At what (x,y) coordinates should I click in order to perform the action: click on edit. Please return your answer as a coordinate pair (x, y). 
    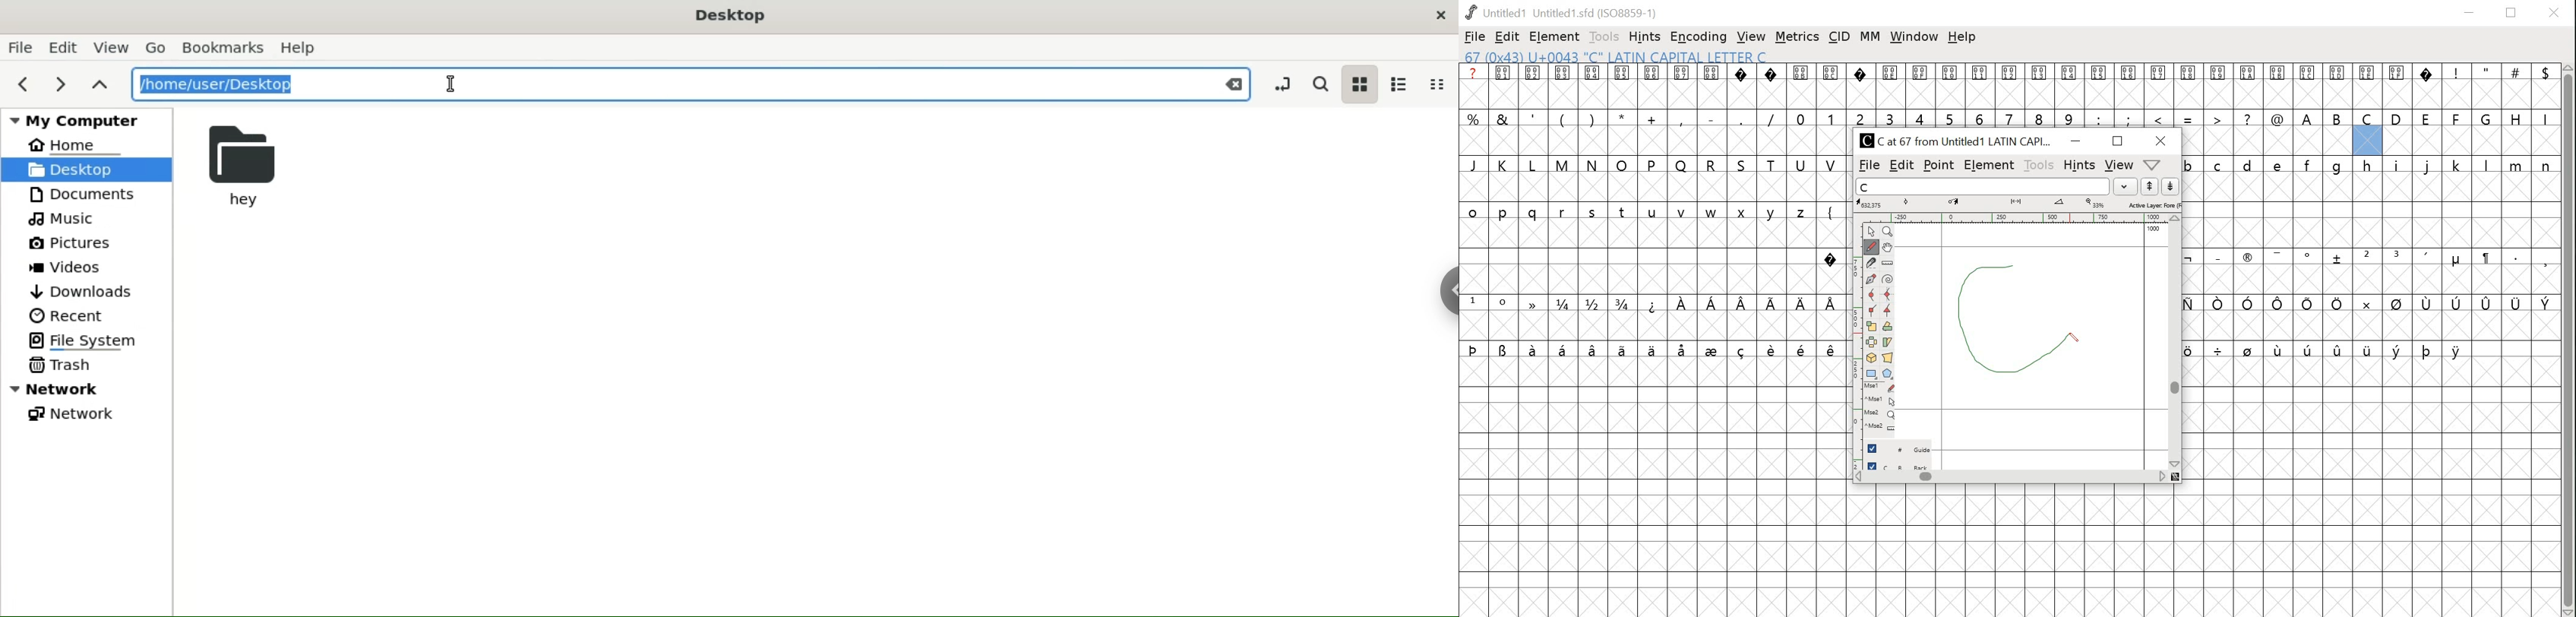
    Looking at the image, I should click on (62, 49).